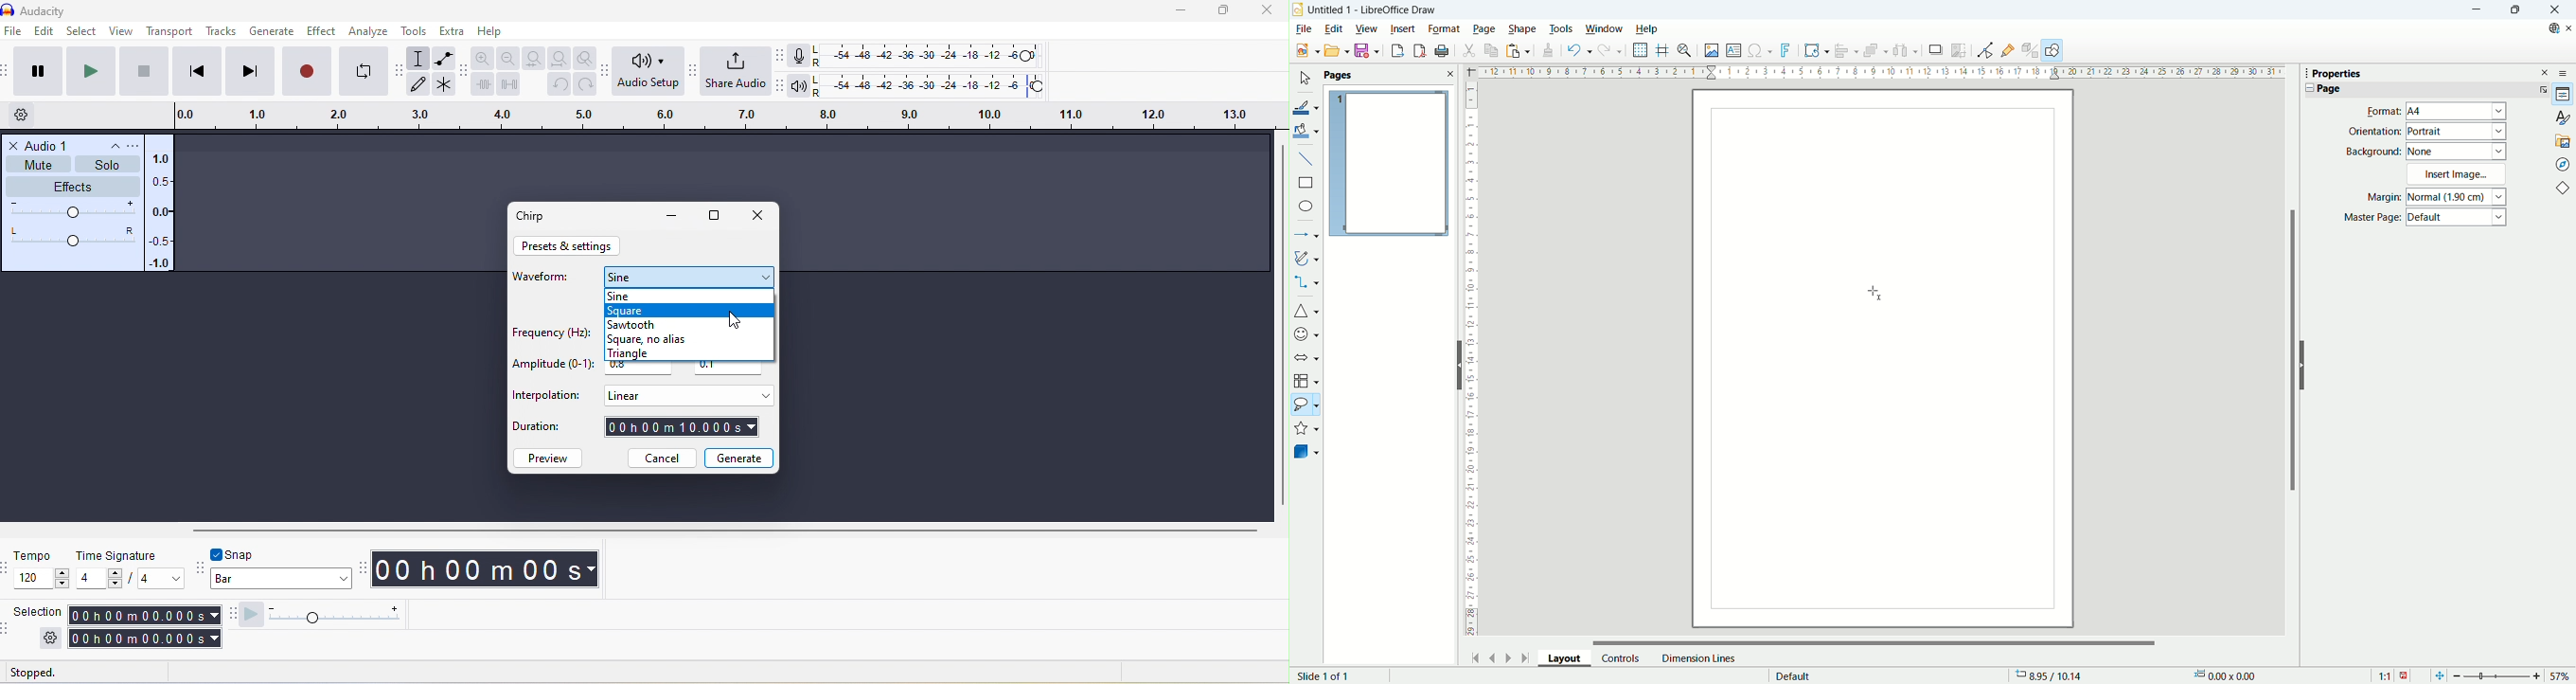 The image size is (2576, 700). What do you see at coordinates (44, 32) in the screenshot?
I see `edit` at bounding box center [44, 32].